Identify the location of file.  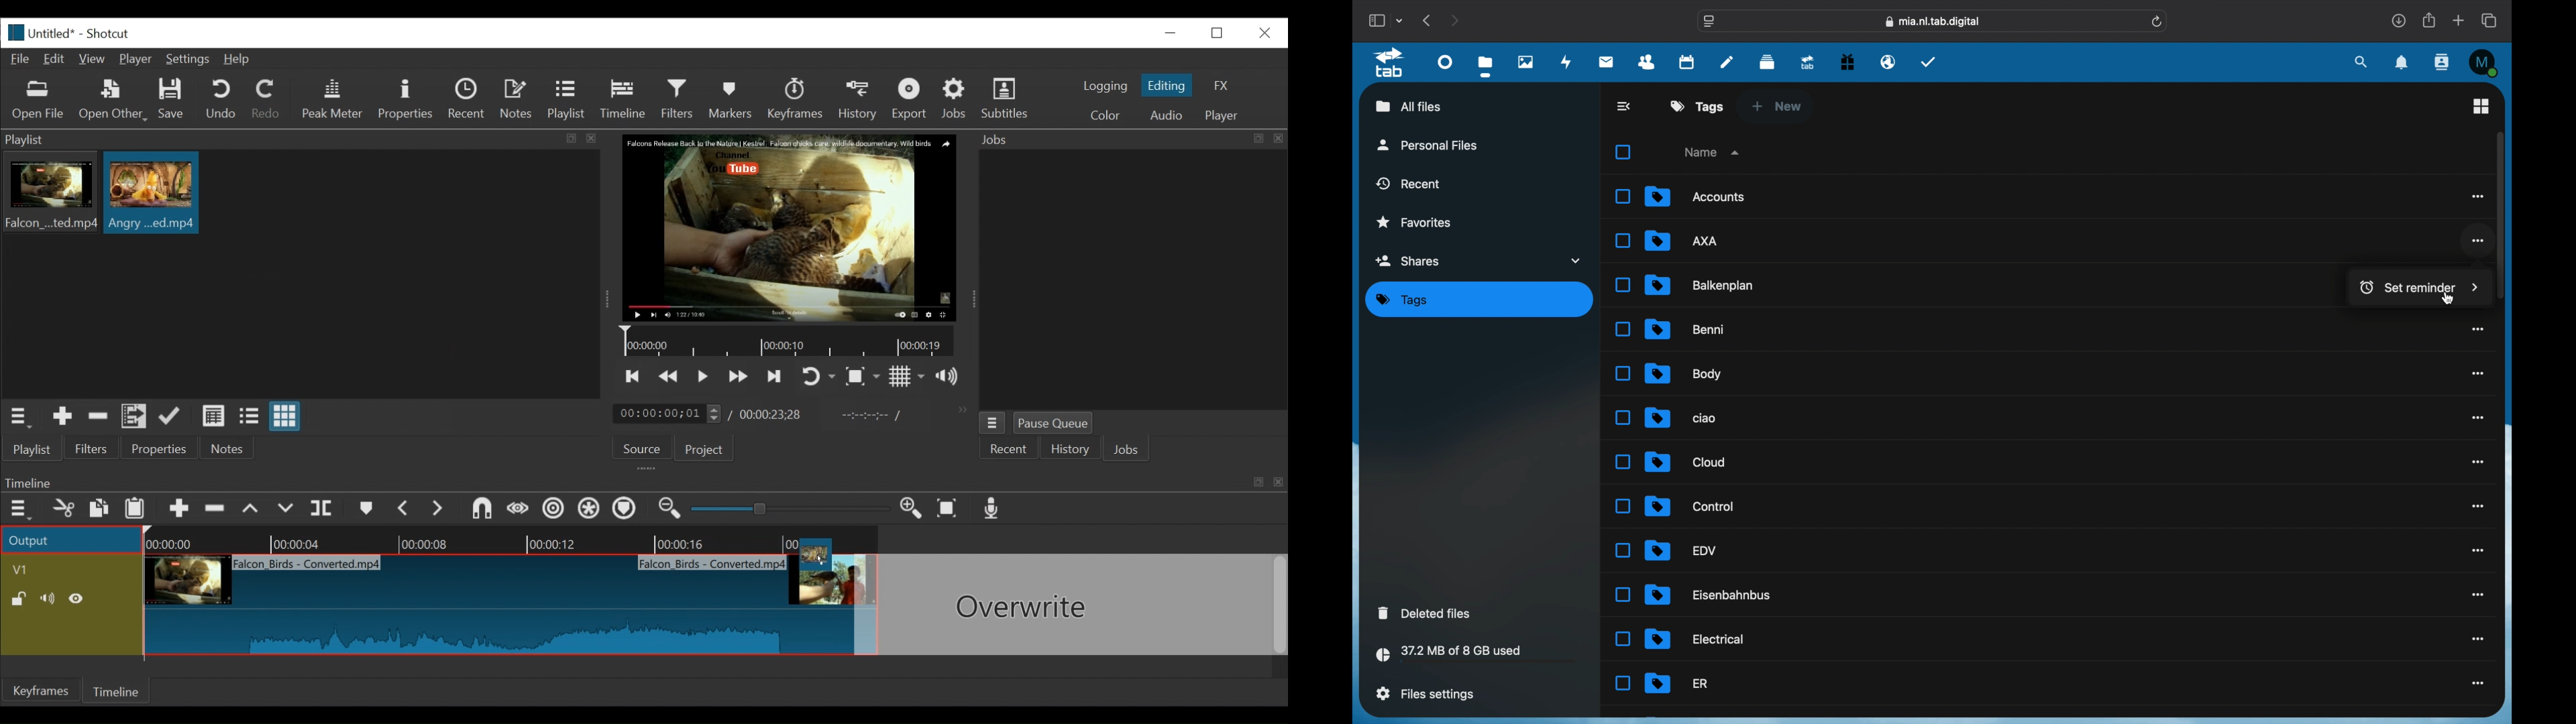
(1683, 374).